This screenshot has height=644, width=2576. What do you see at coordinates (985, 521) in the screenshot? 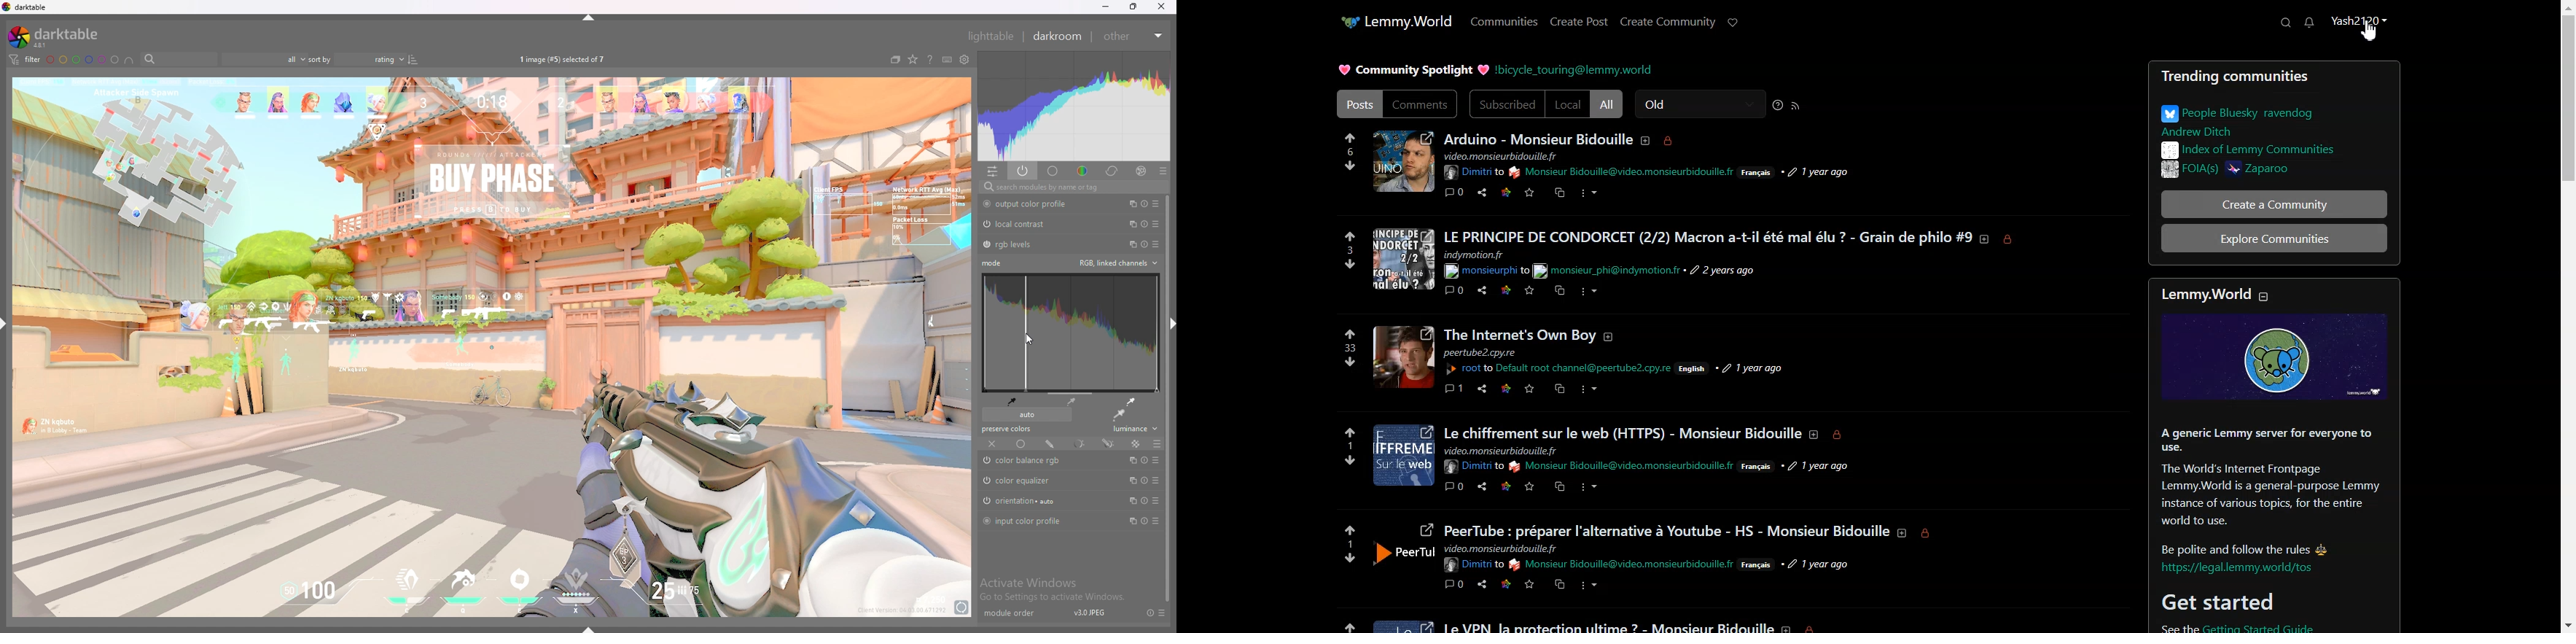
I see `switched on` at bounding box center [985, 521].